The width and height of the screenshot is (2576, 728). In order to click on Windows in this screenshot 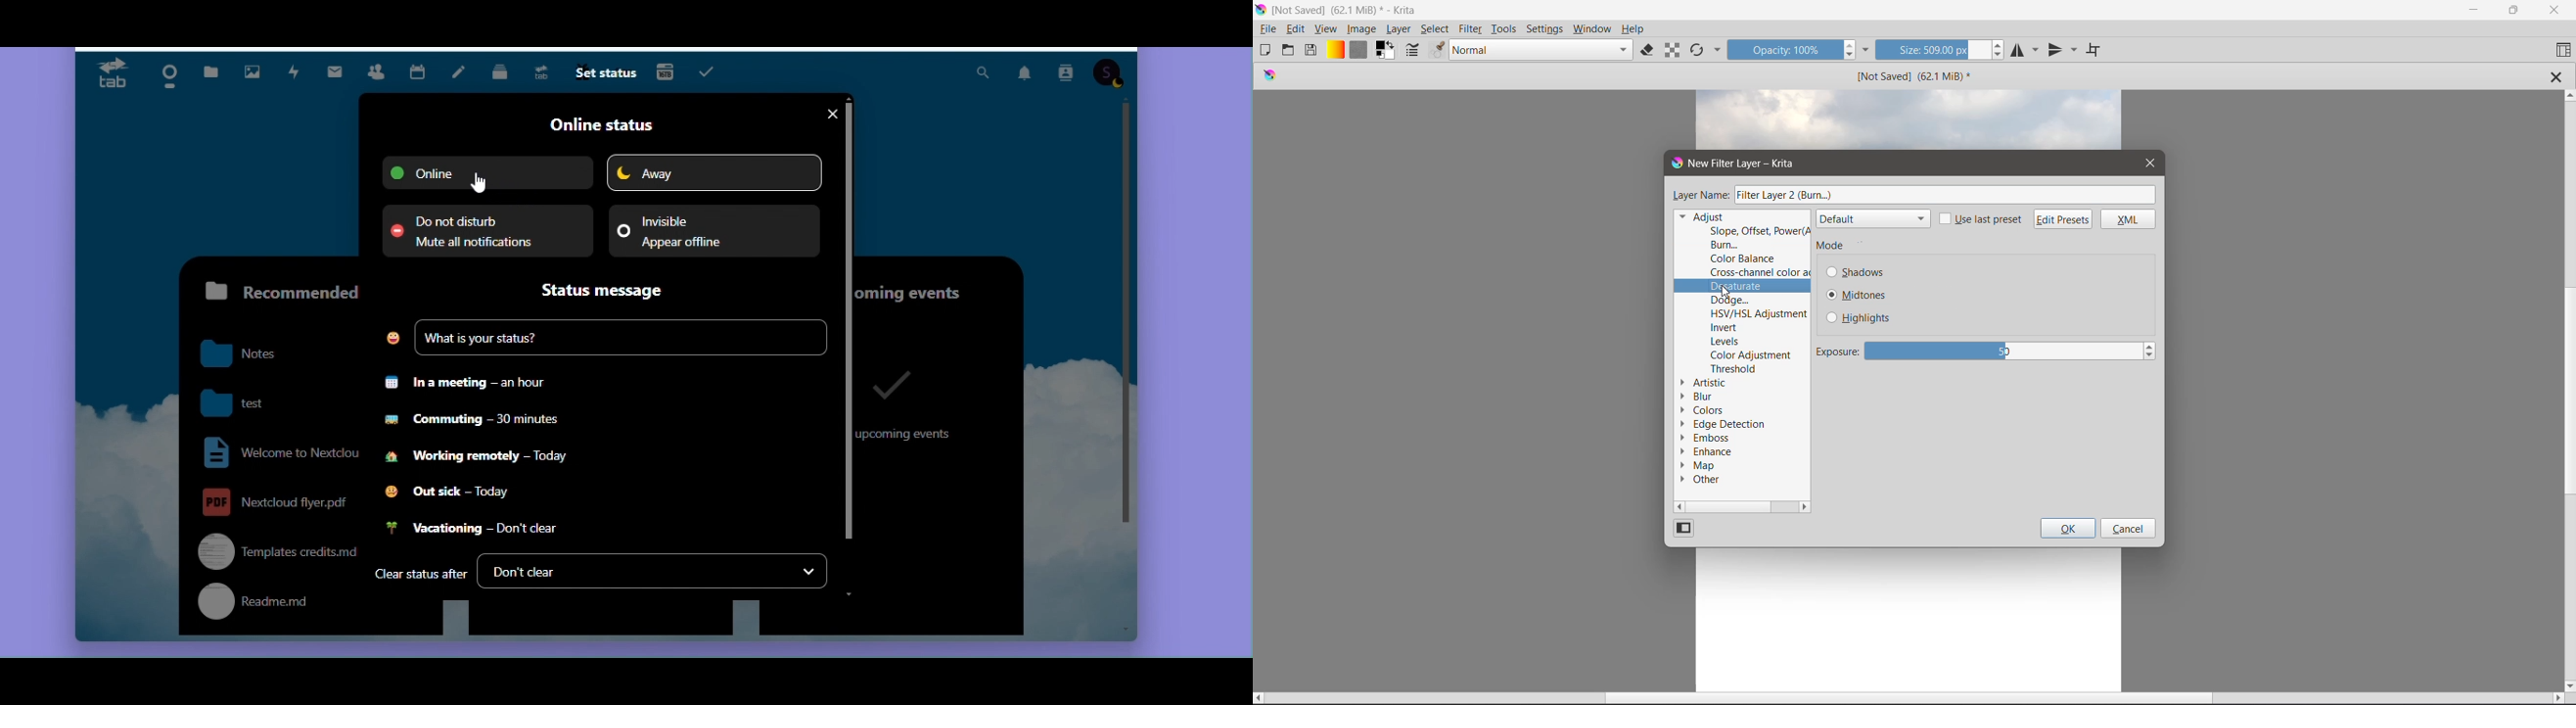, I will do `click(1593, 29)`.